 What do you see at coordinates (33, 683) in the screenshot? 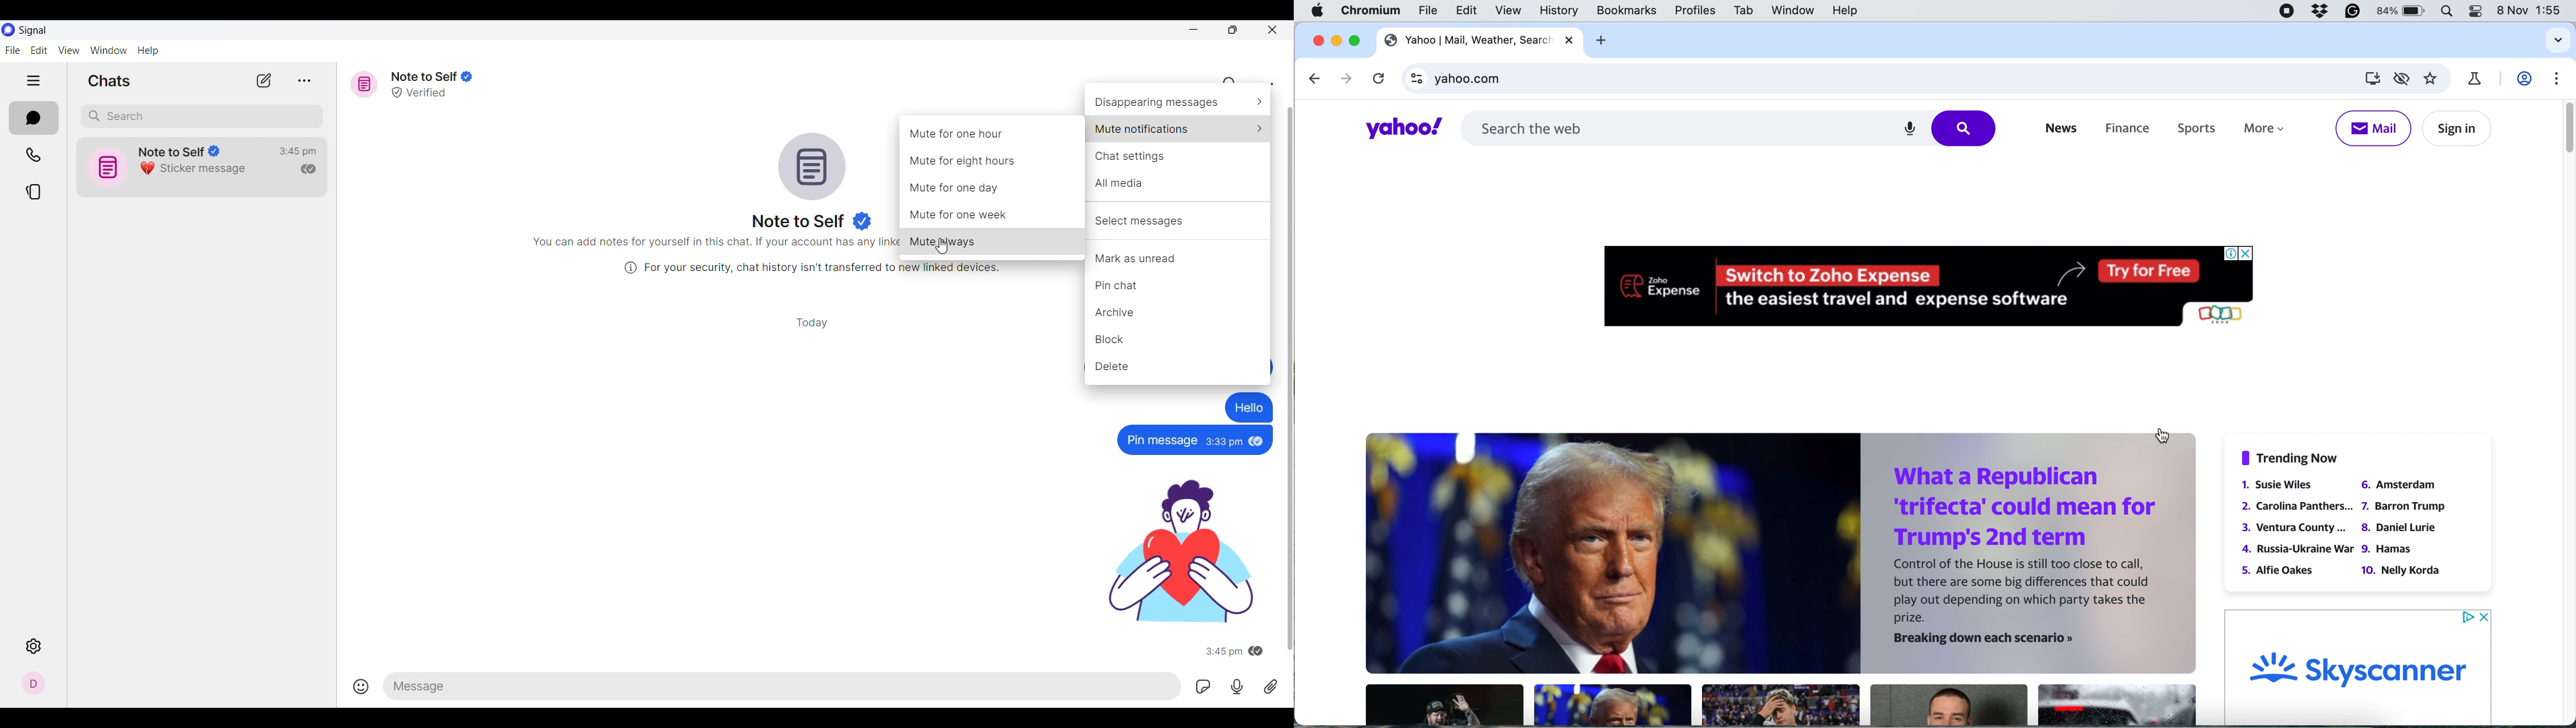
I see `Profile` at bounding box center [33, 683].